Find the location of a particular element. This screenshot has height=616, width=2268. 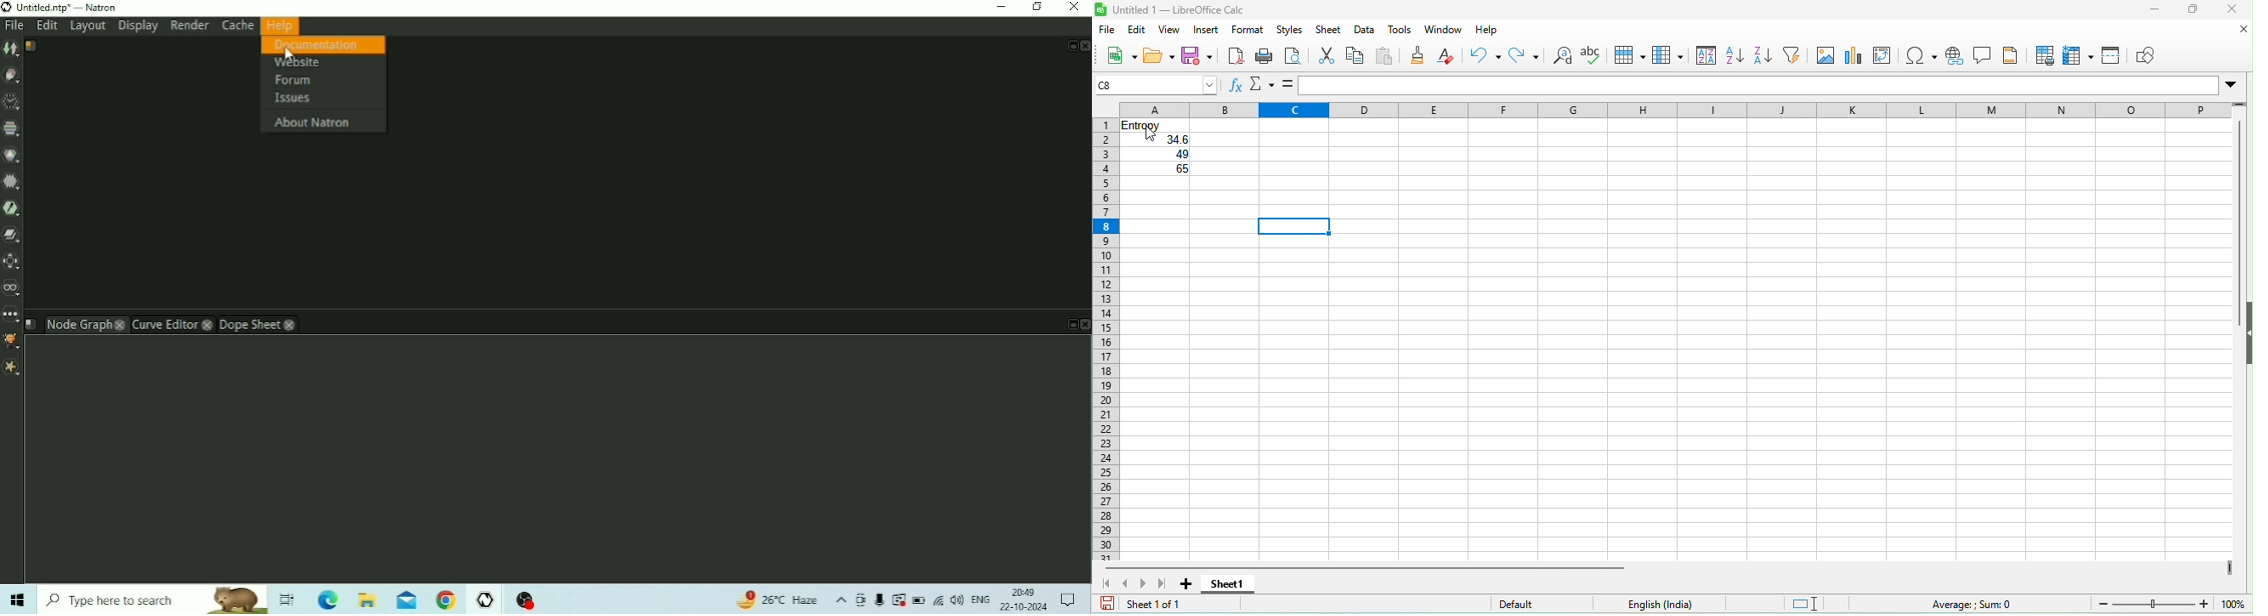

print area is located at coordinates (2045, 56).